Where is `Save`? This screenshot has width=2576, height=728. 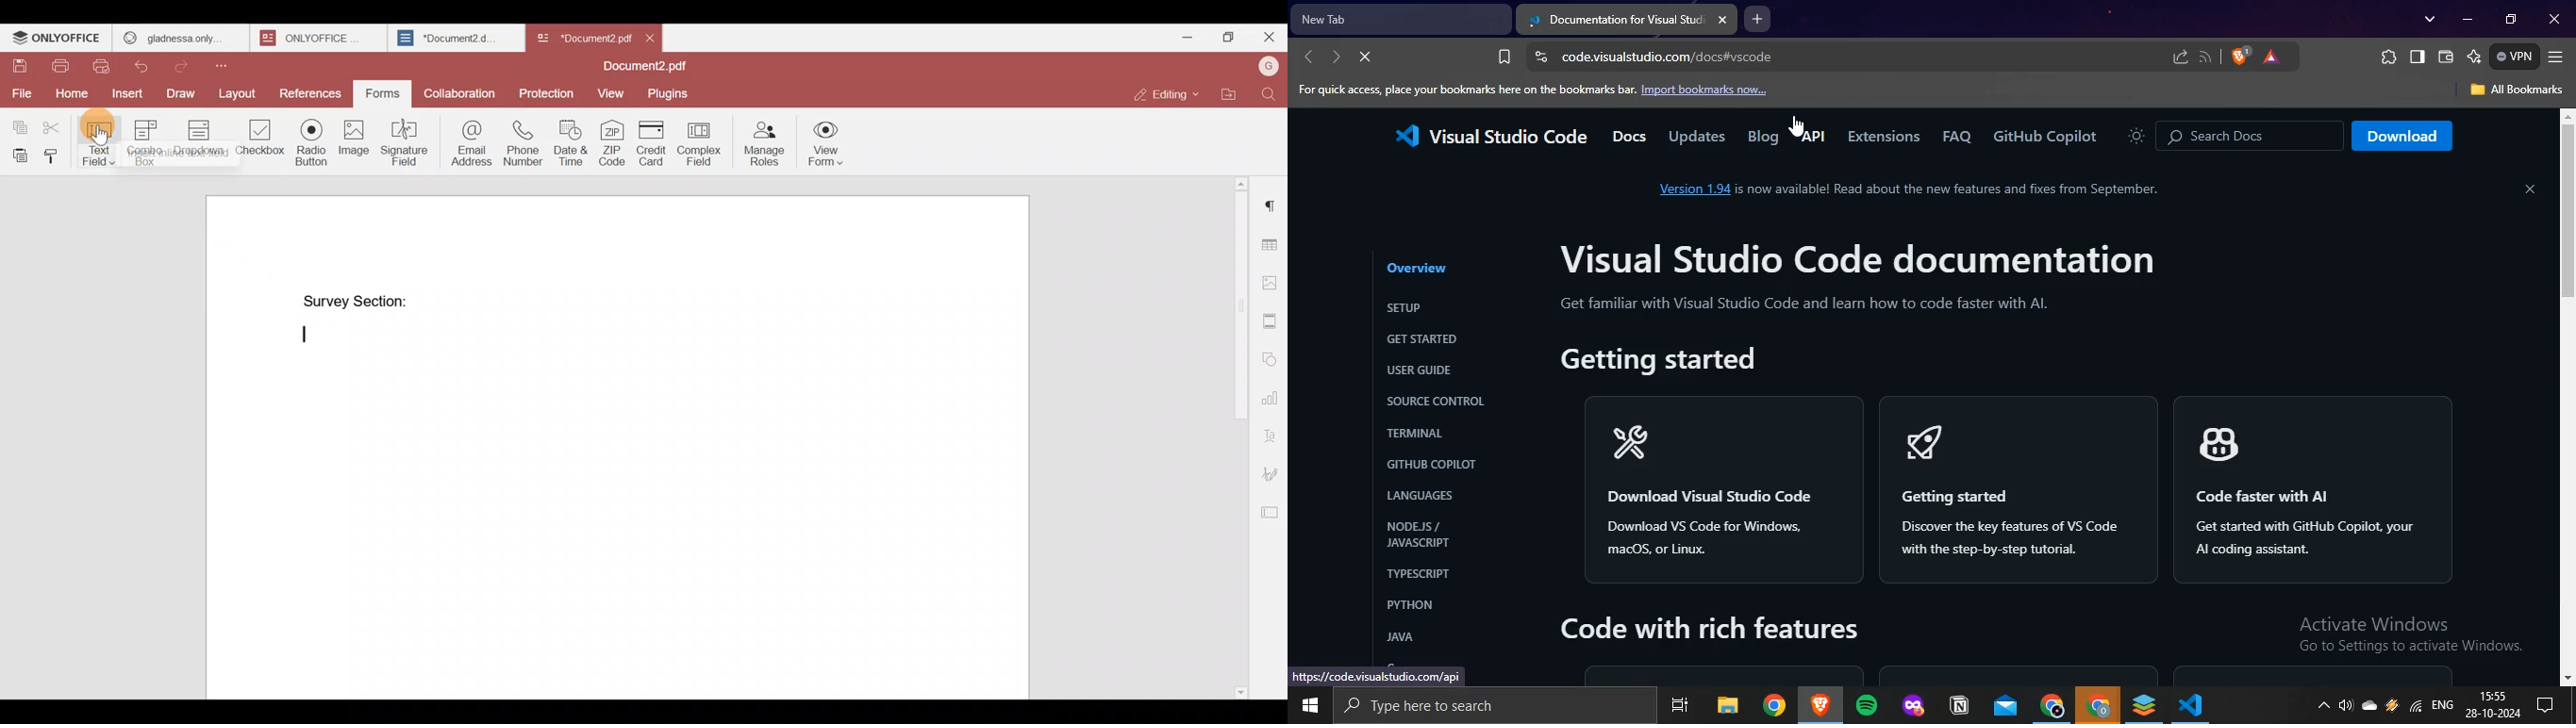
Save is located at coordinates (13, 61).